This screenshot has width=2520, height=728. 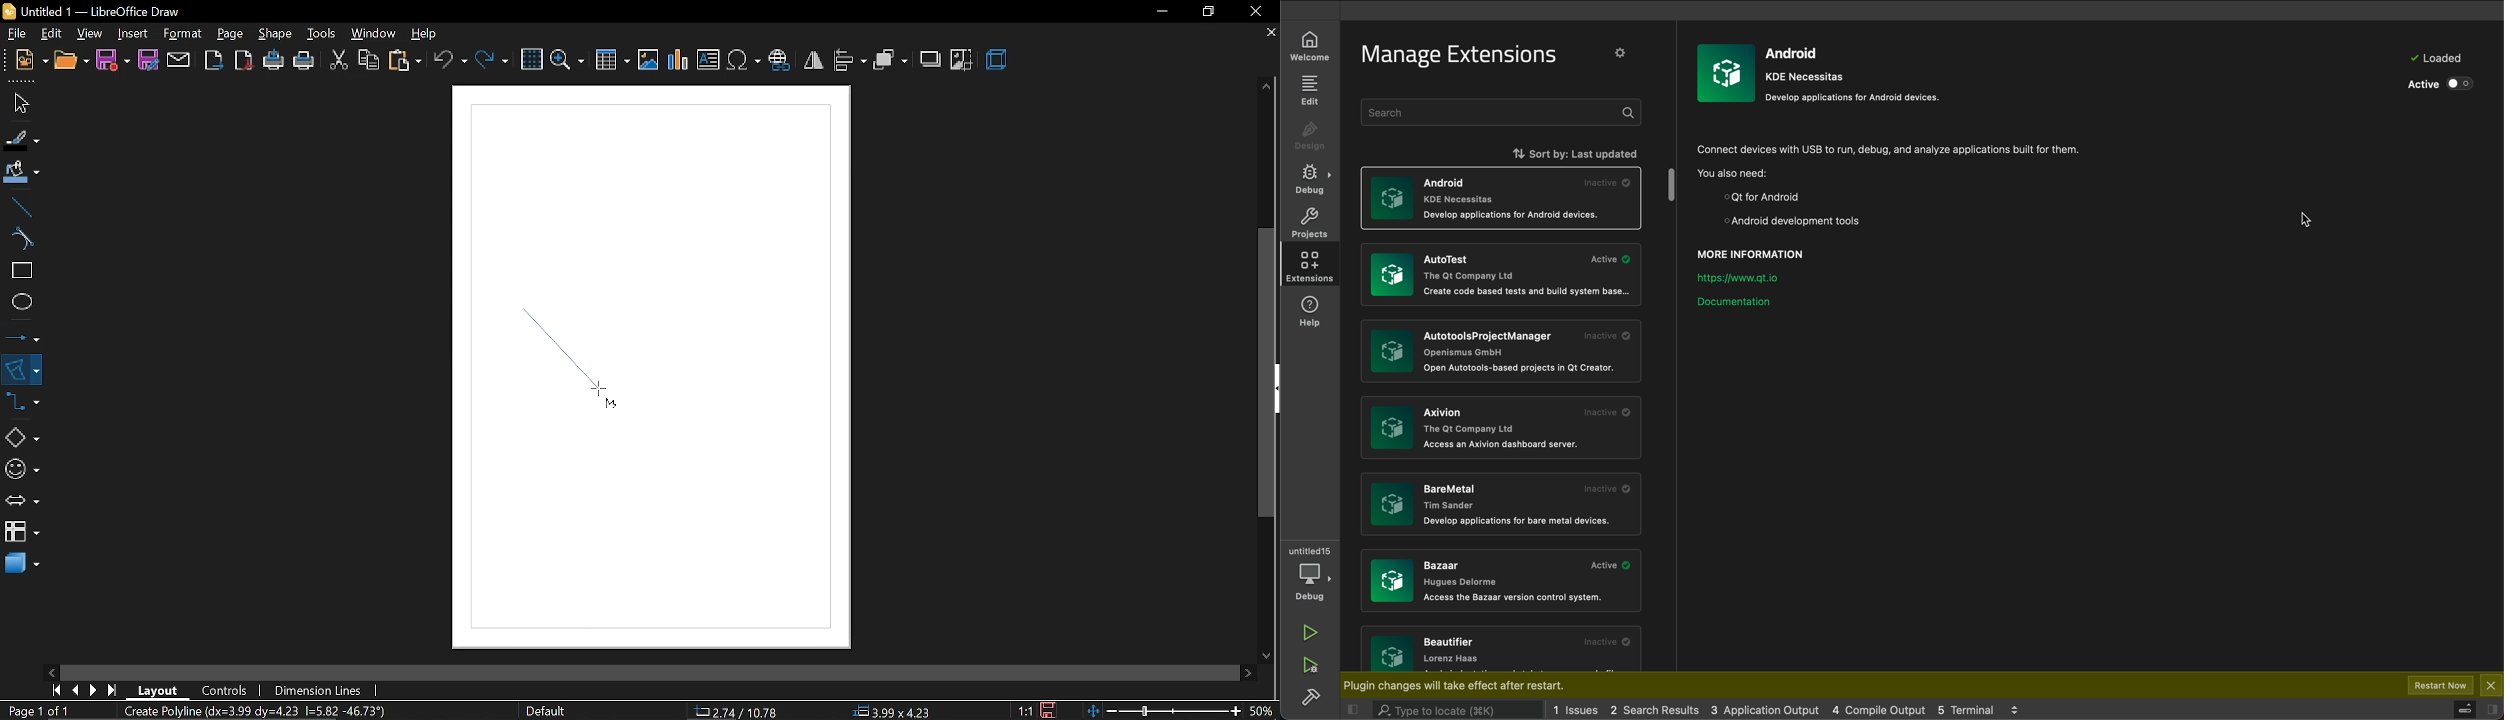 I want to click on fill line, so click(x=20, y=138).